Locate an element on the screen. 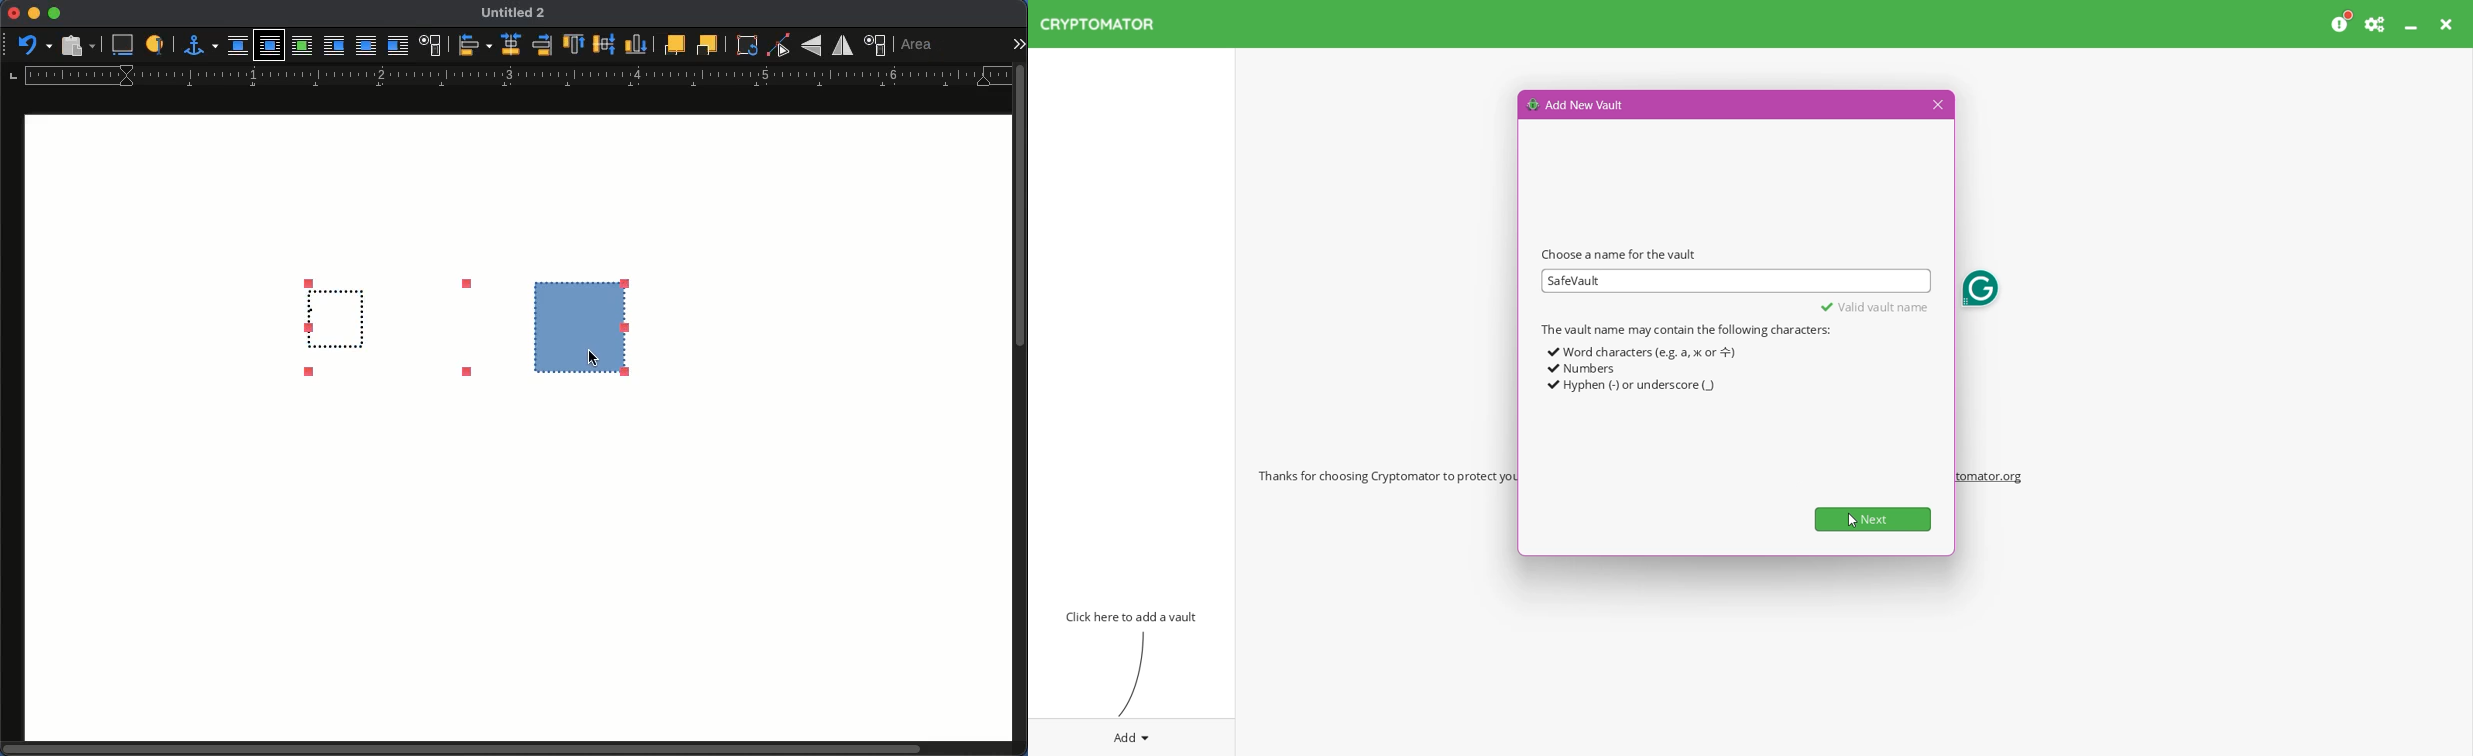  bottom is located at coordinates (634, 43).